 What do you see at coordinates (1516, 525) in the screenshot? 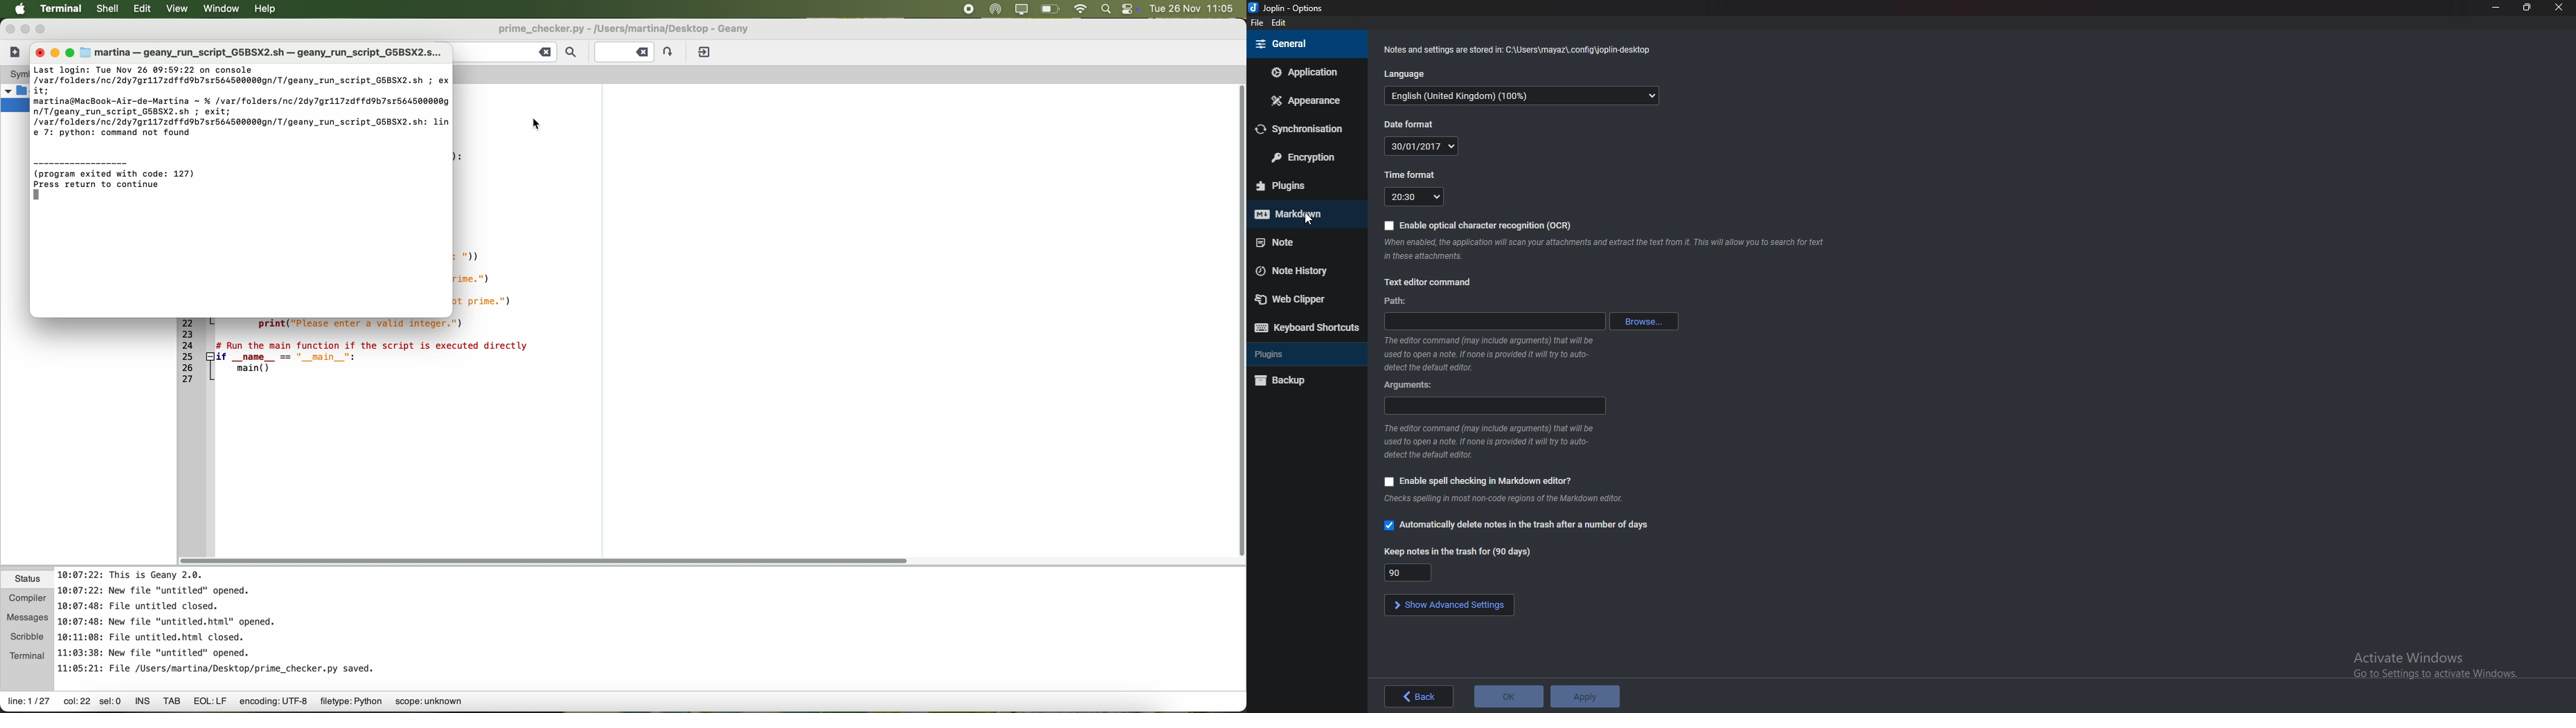
I see `Automatically delete notes` at bounding box center [1516, 525].